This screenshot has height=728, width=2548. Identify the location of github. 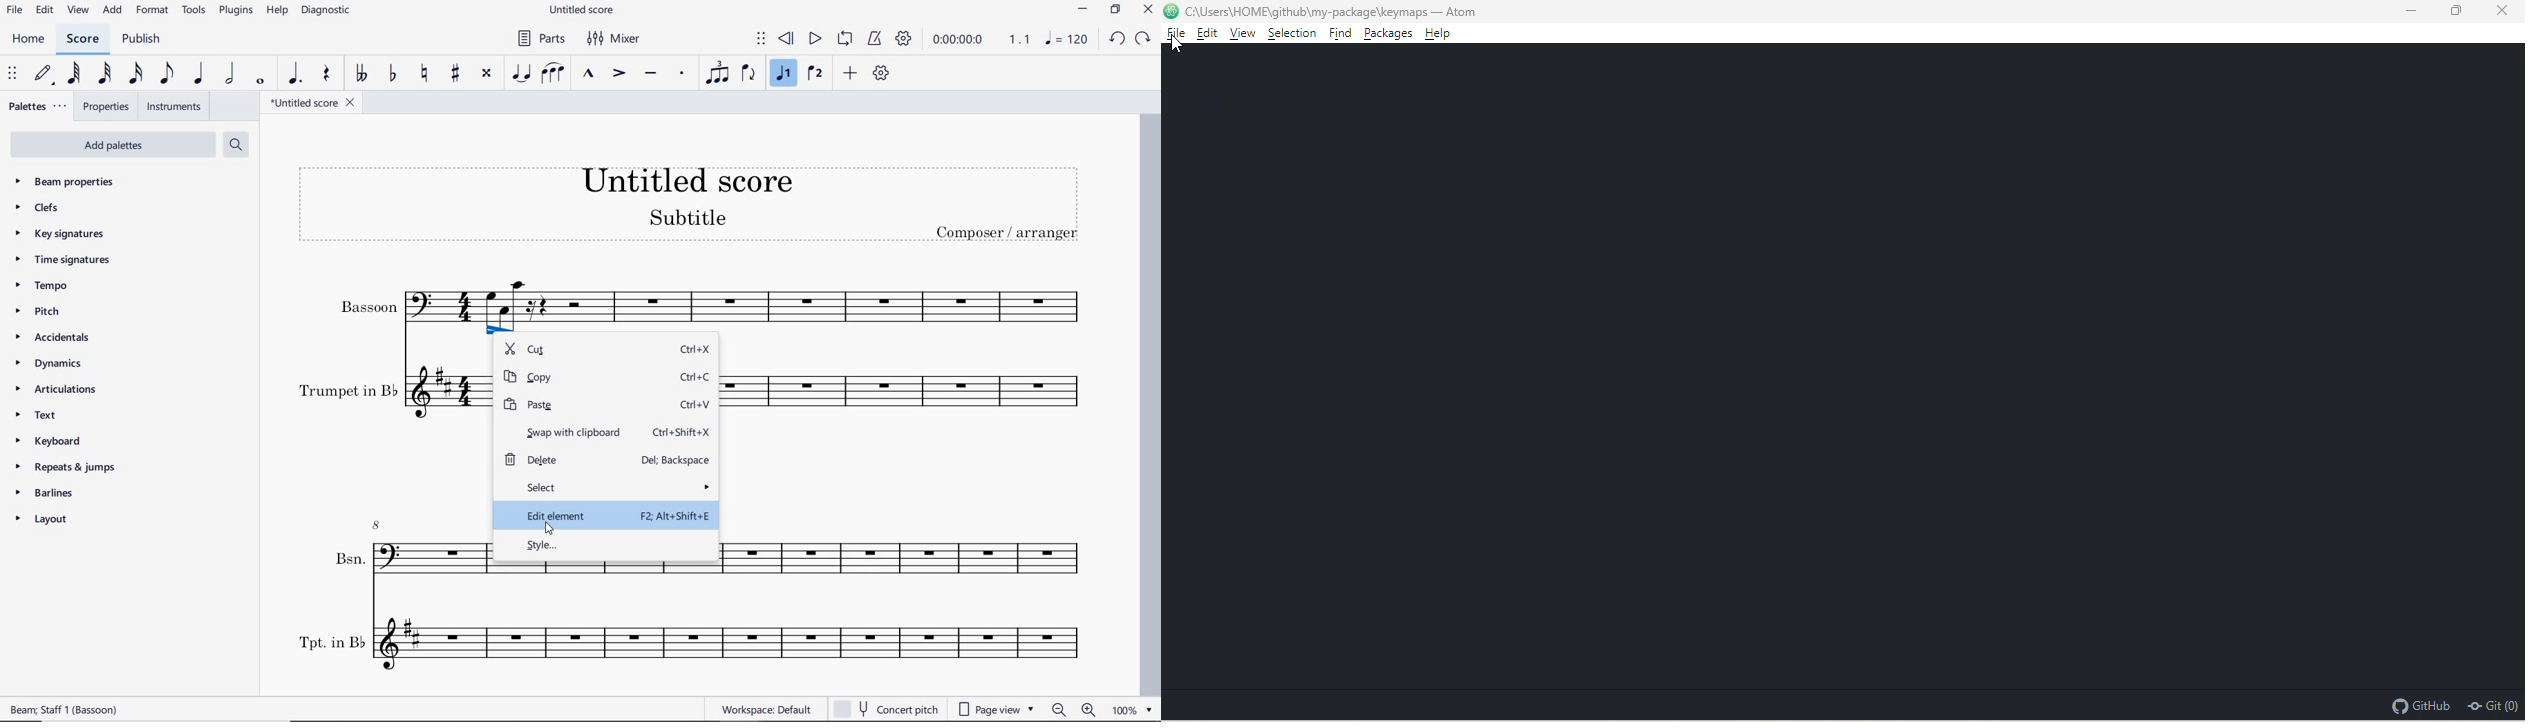
(2420, 704).